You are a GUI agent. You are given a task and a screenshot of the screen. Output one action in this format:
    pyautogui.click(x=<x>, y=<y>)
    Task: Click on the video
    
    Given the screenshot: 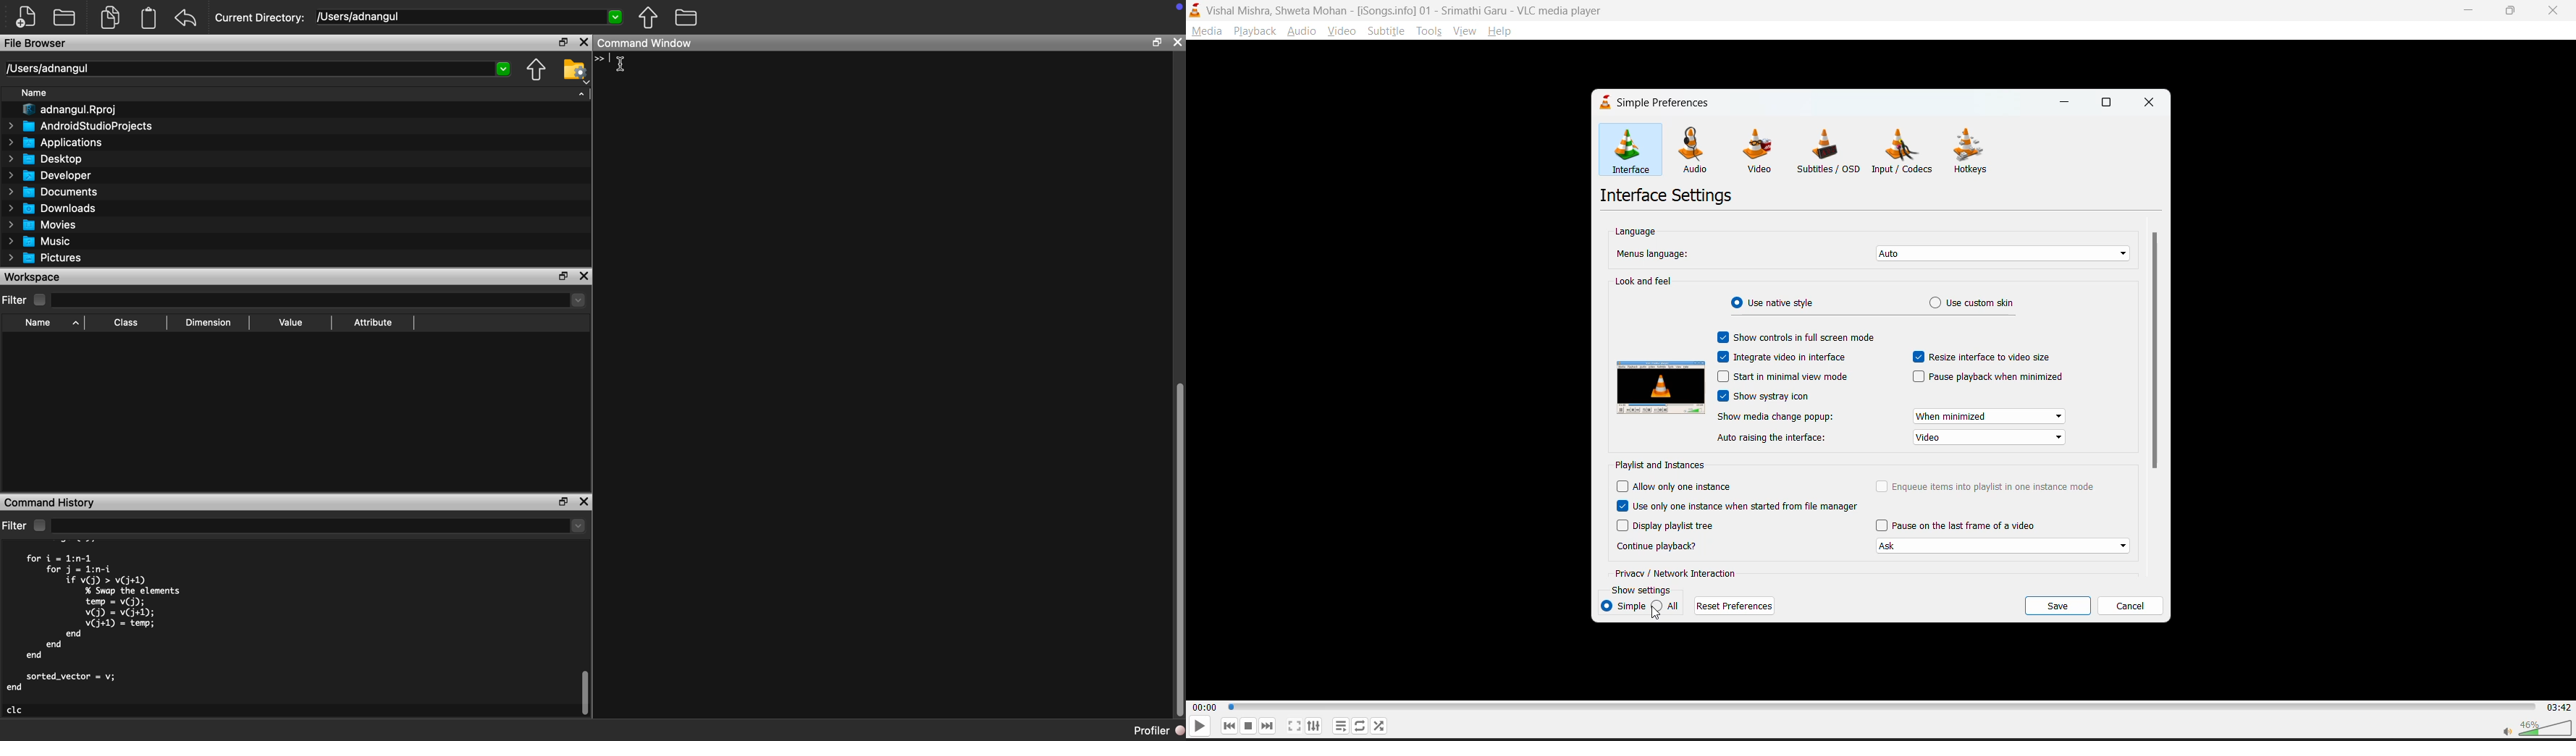 What is the action you would take?
    pyautogui.click(x=1764, y=150)
    